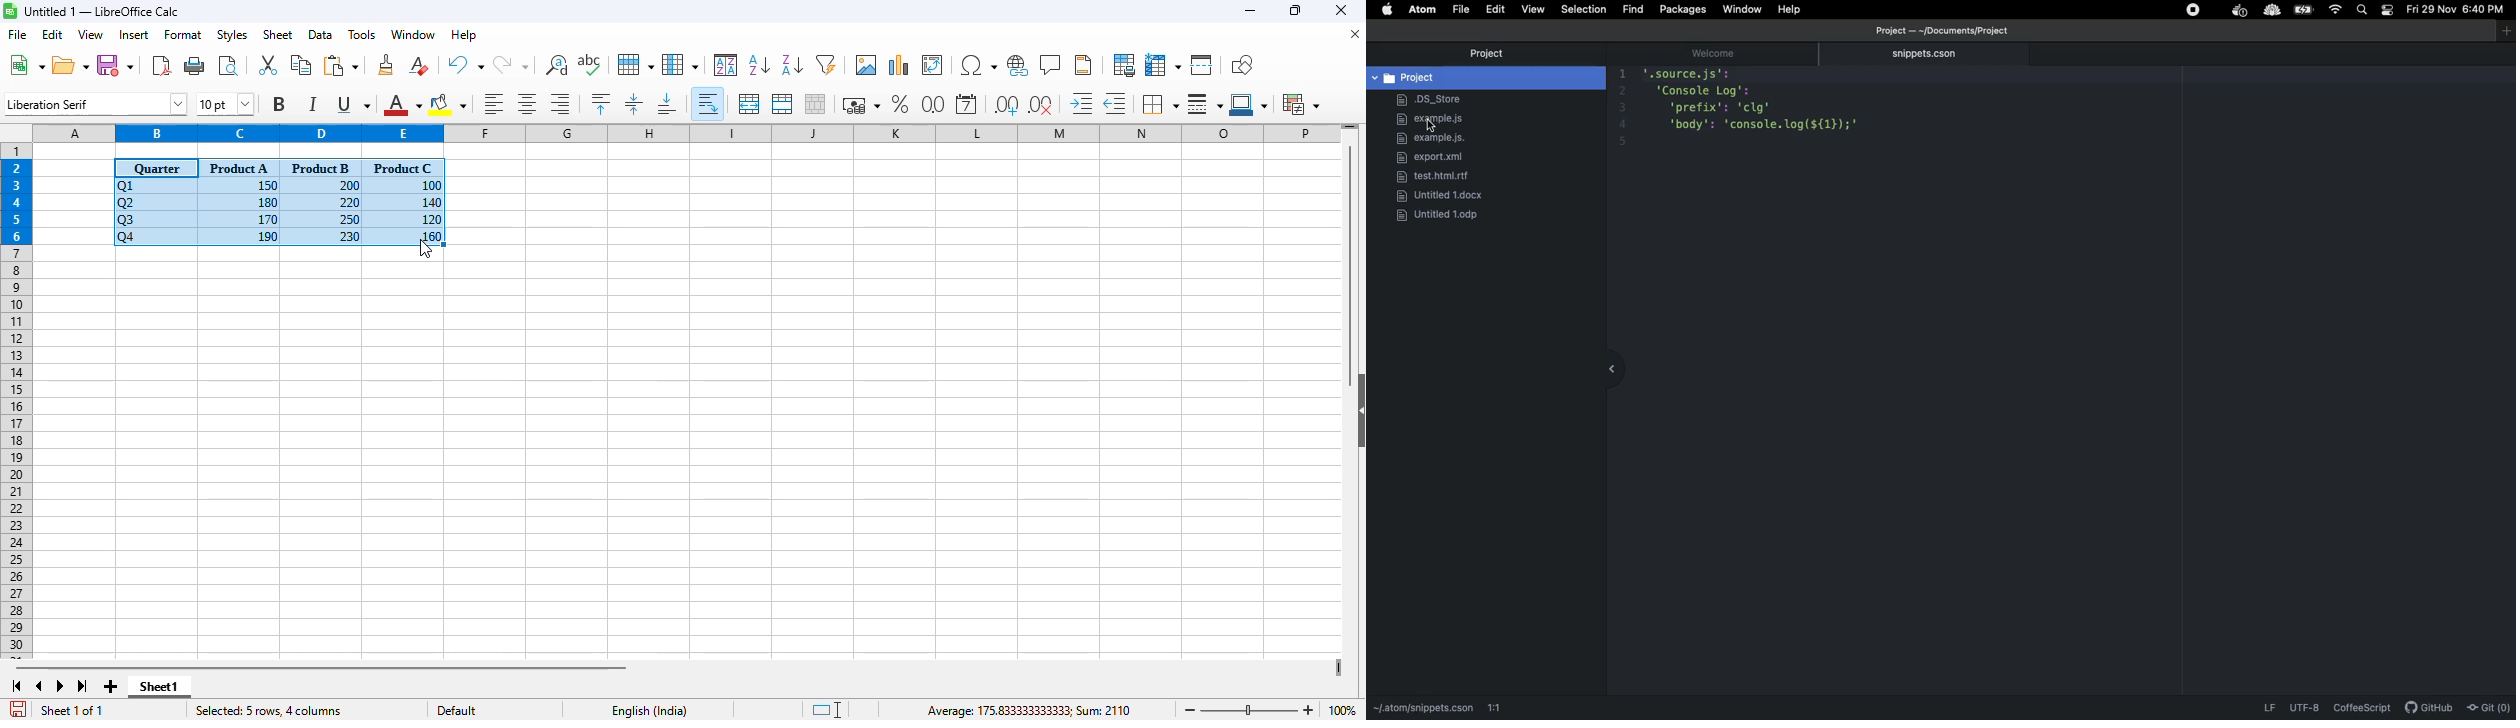  I want to click on column, so click(680, 64).